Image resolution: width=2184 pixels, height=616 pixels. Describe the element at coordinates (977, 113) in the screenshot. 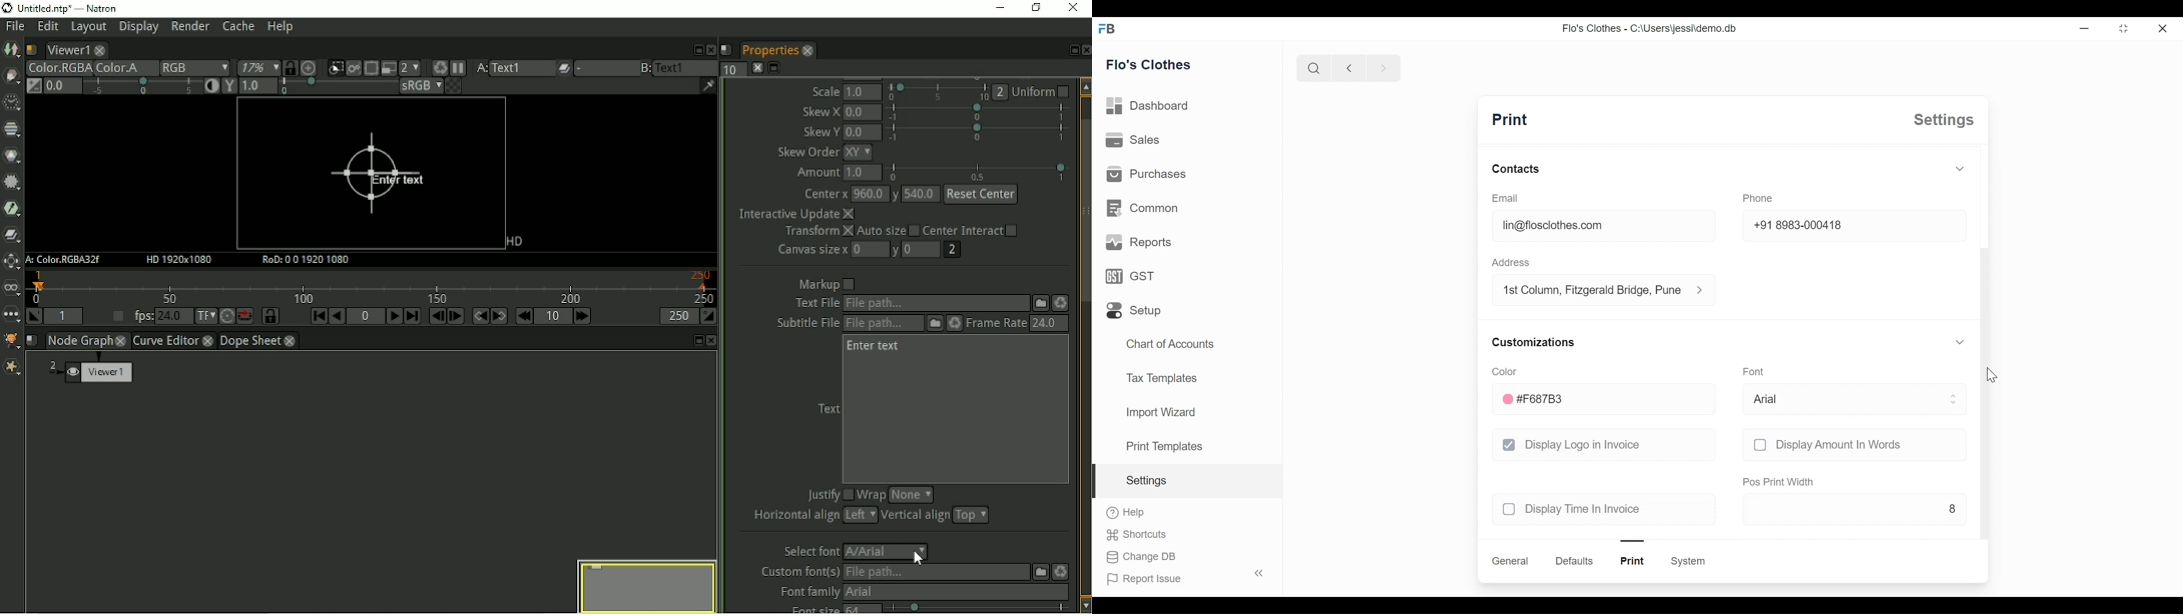

I see `selection bar` at that location.